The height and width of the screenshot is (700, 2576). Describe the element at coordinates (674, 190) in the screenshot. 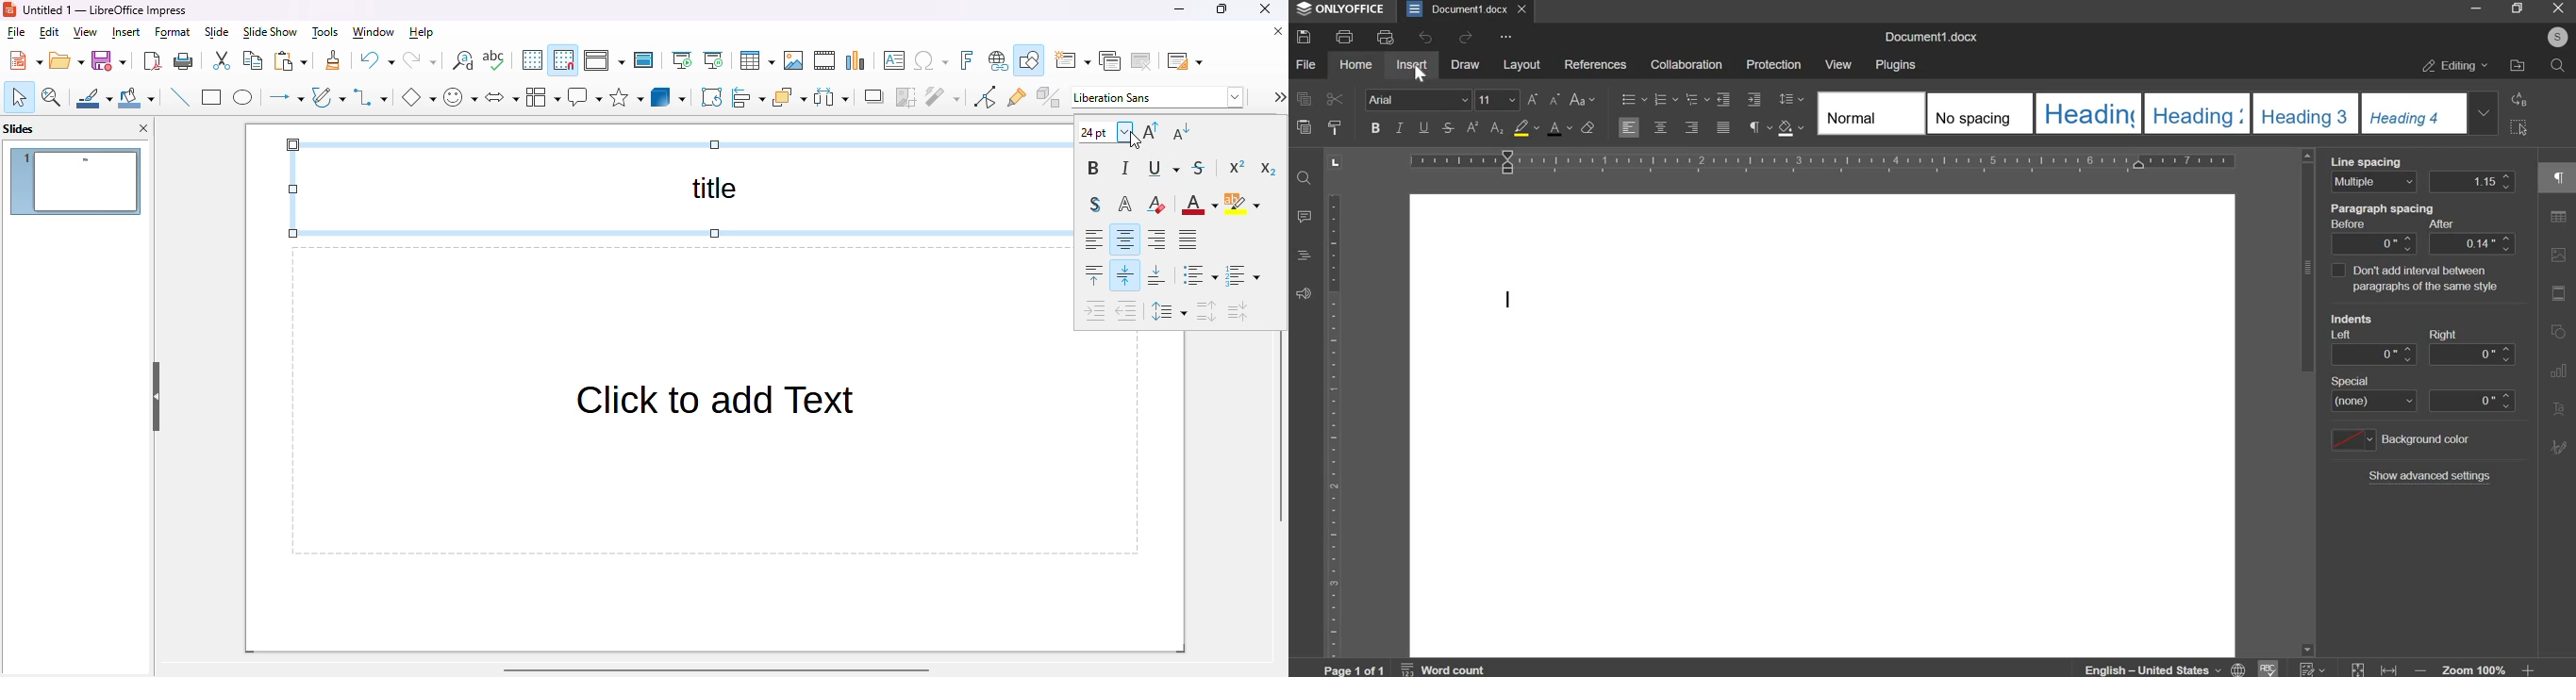

I see `title` at that location.